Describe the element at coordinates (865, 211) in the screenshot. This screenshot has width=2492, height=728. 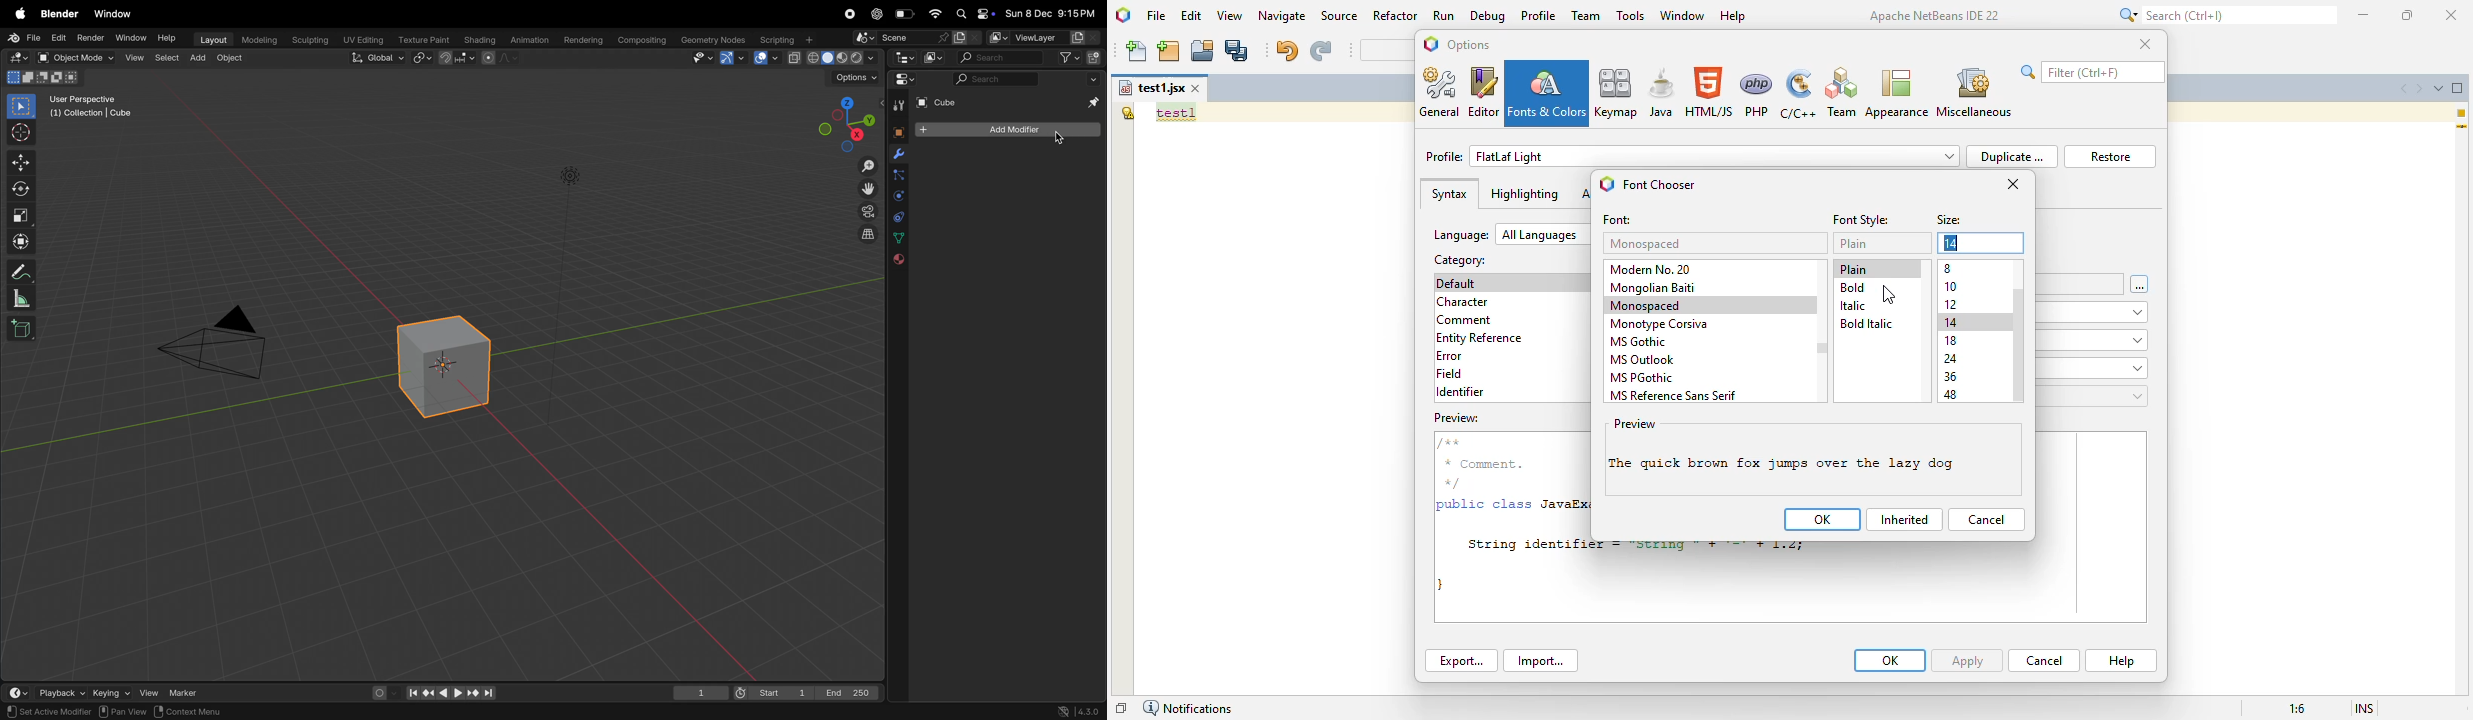
I see `switch camera view` at that location.